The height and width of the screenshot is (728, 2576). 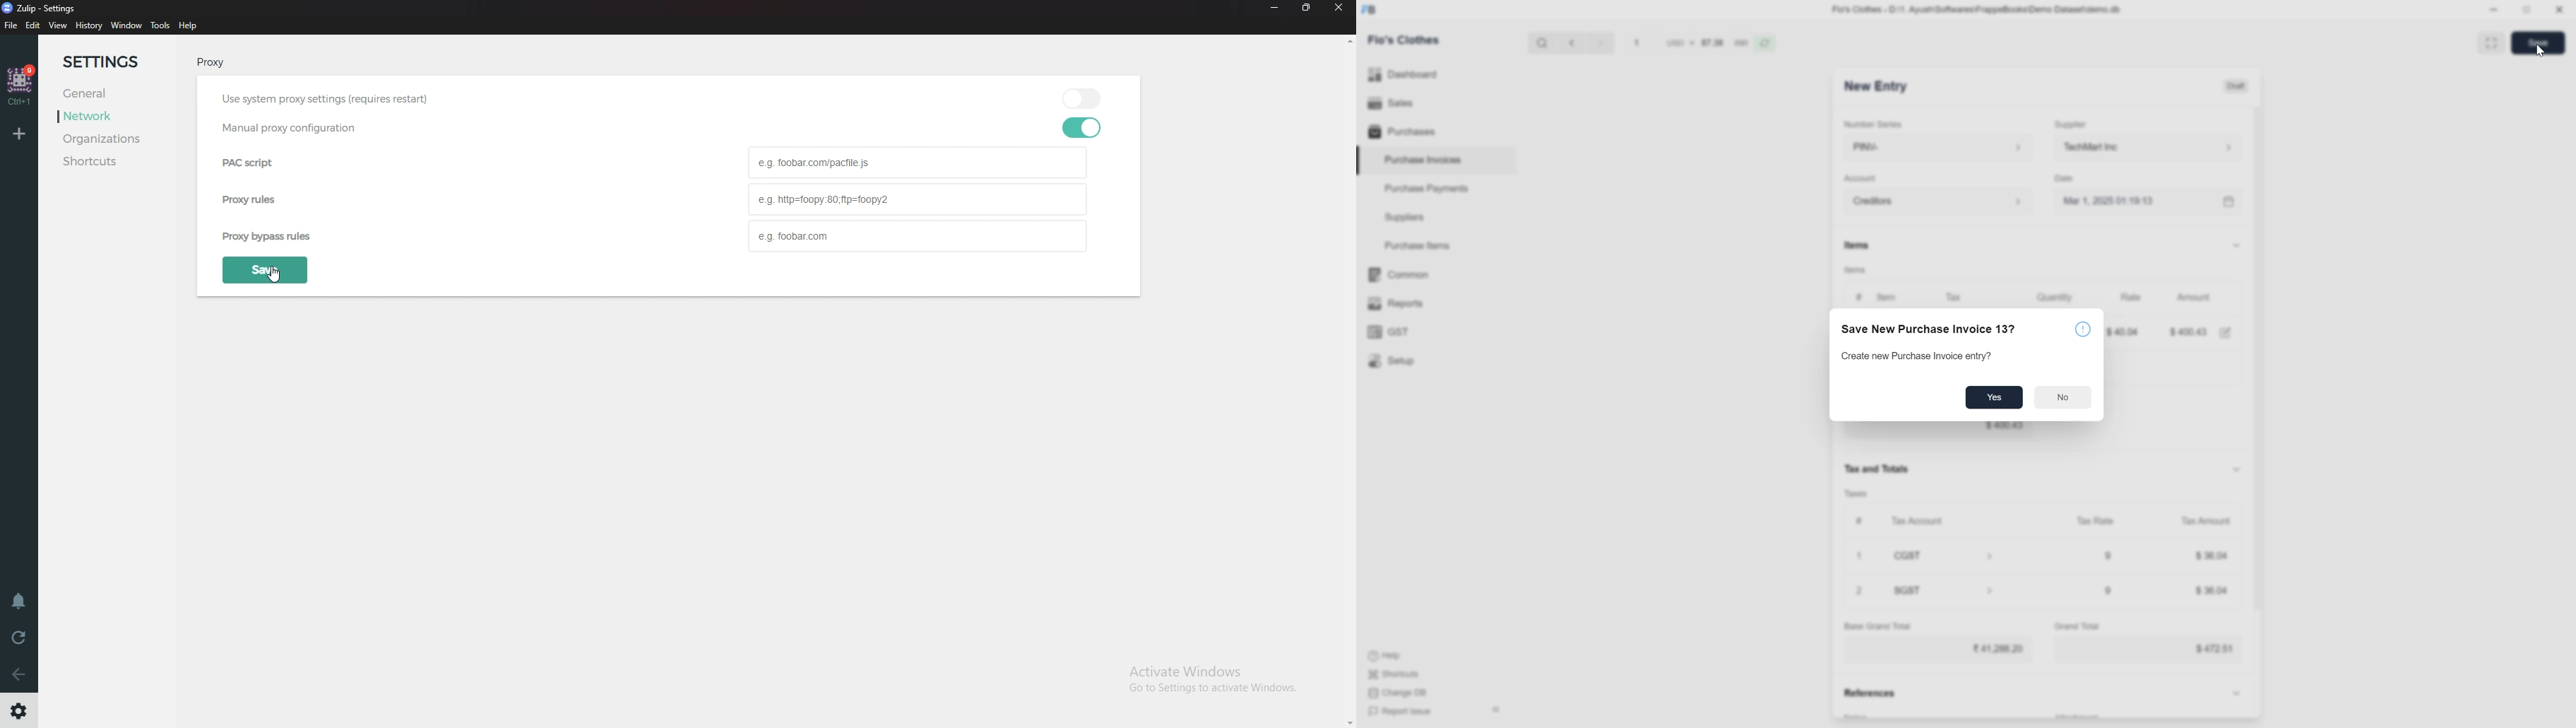 What do you see at coordinates (263, 270) in the screenshot?
I see `save` at bounding box center [263, 270].